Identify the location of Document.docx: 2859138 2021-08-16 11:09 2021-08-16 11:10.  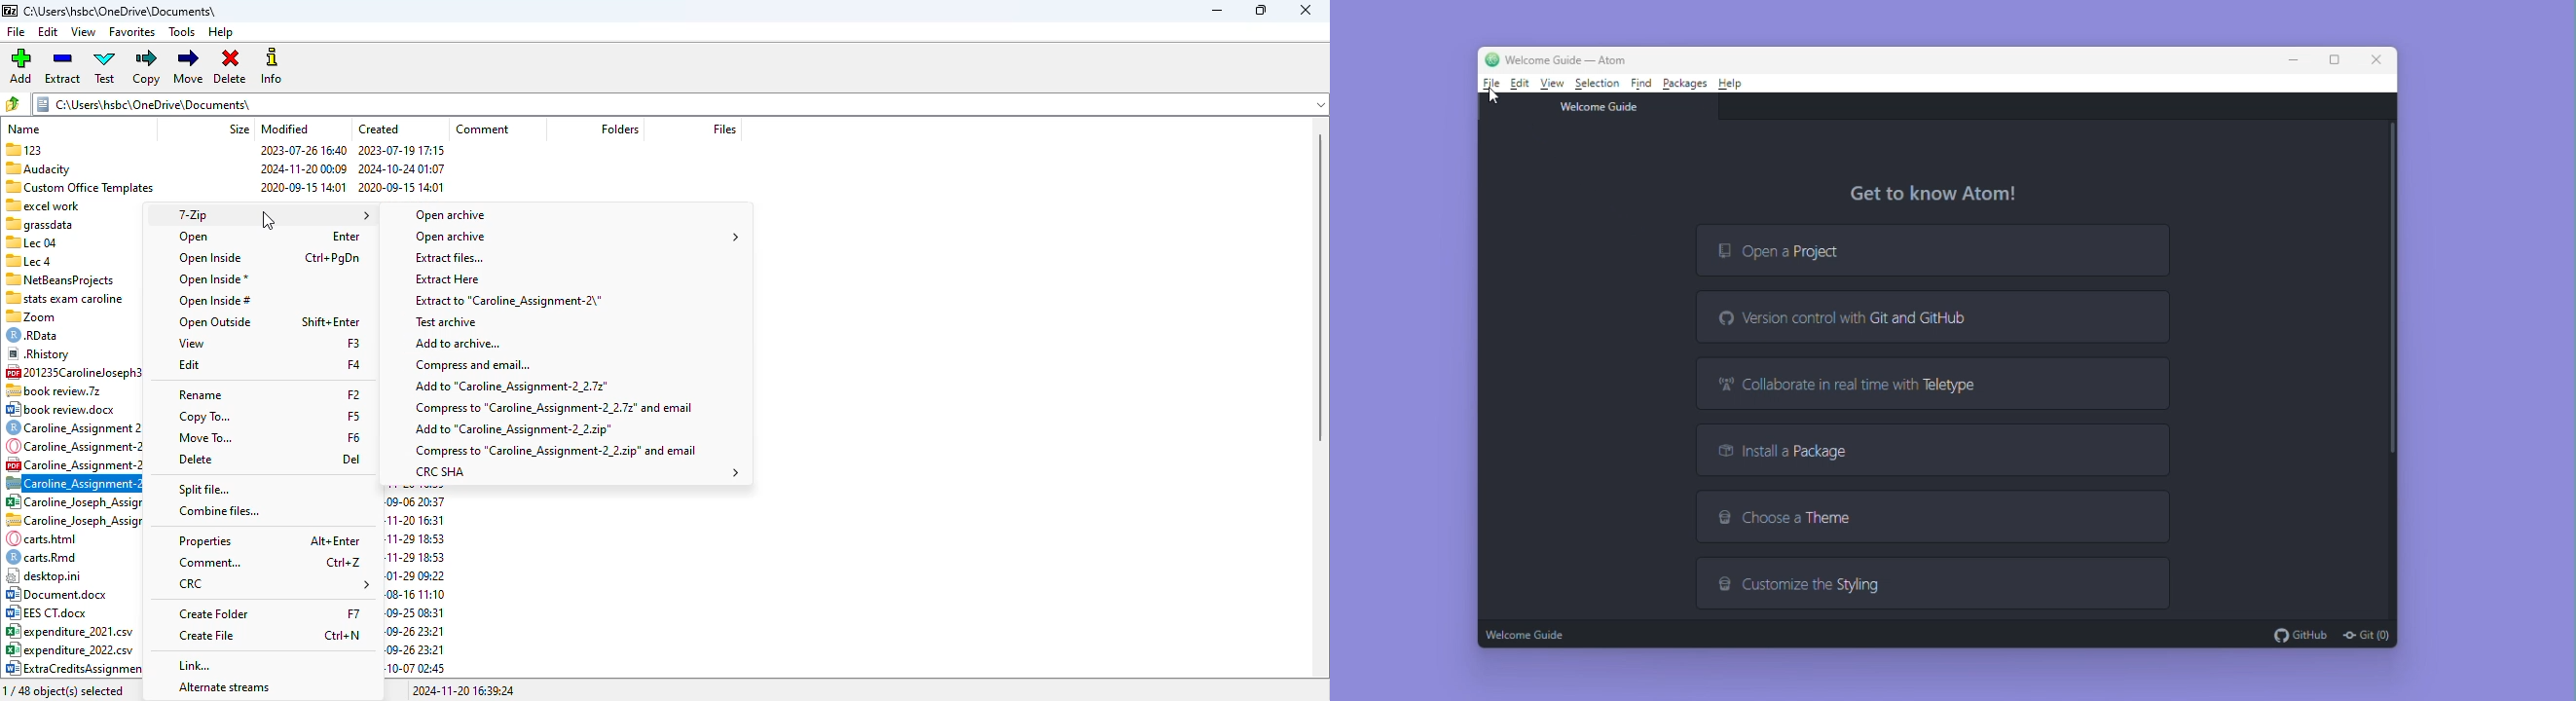
(71, 595).